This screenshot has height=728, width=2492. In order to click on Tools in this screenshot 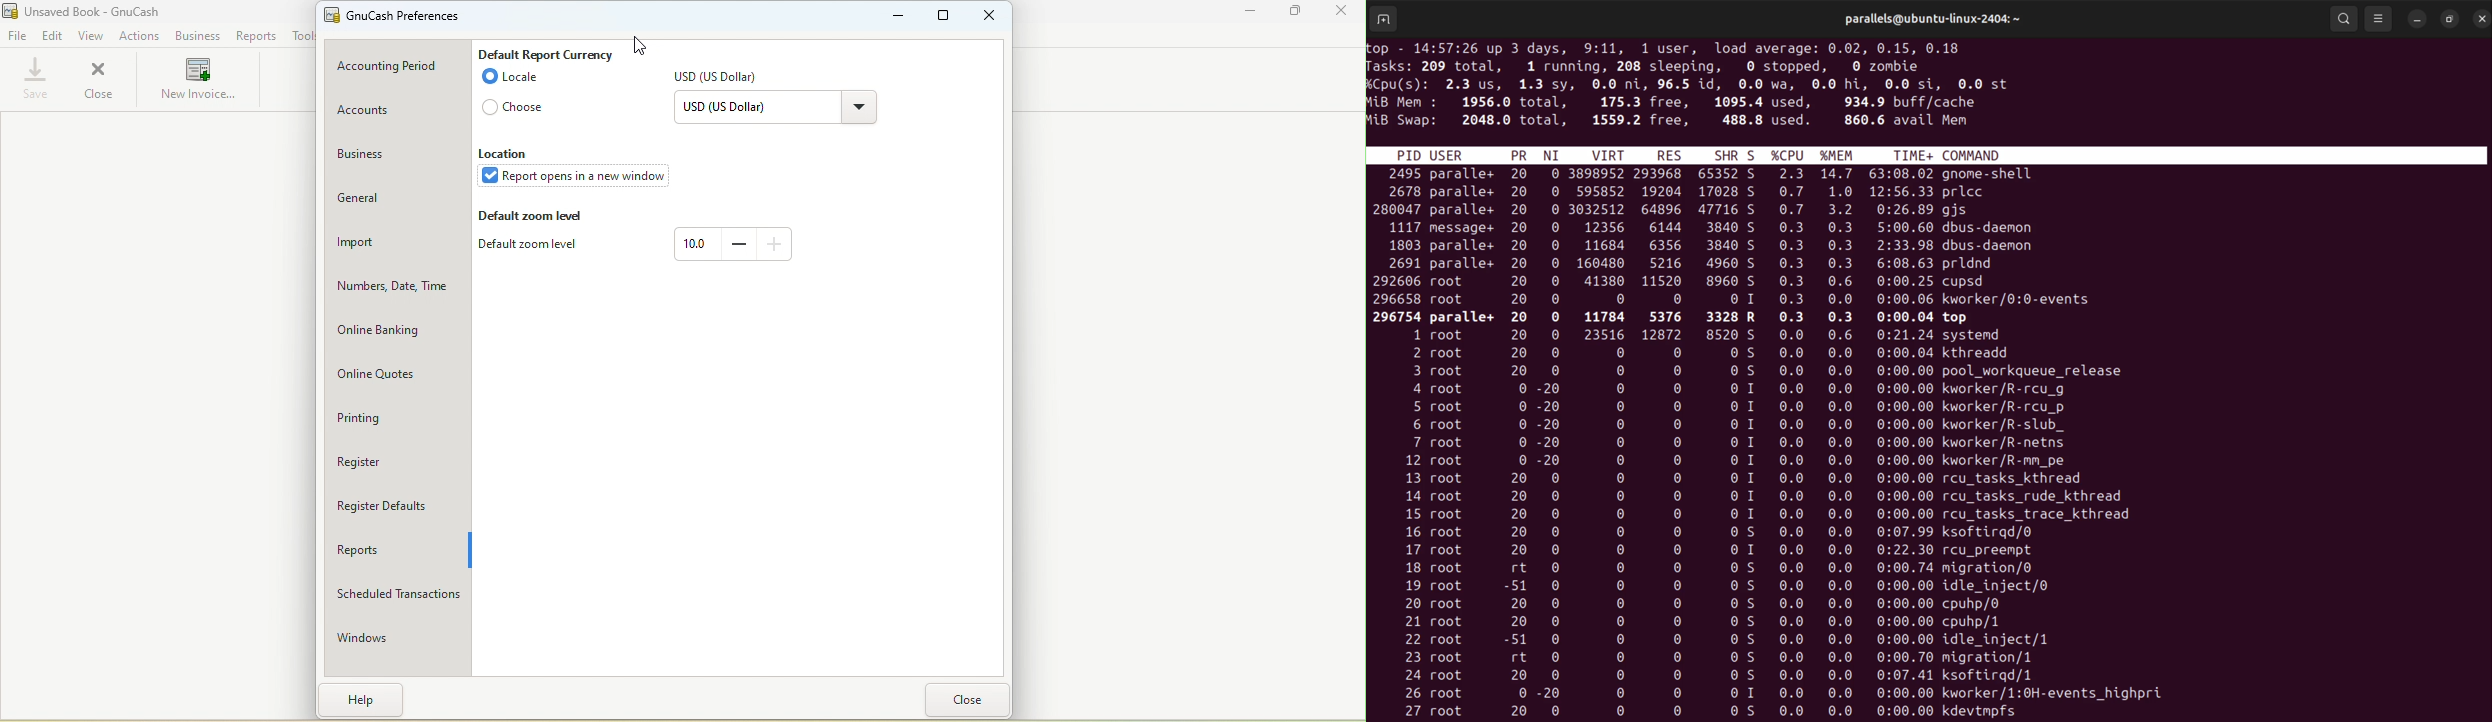, I will do `click(299, 35)`.